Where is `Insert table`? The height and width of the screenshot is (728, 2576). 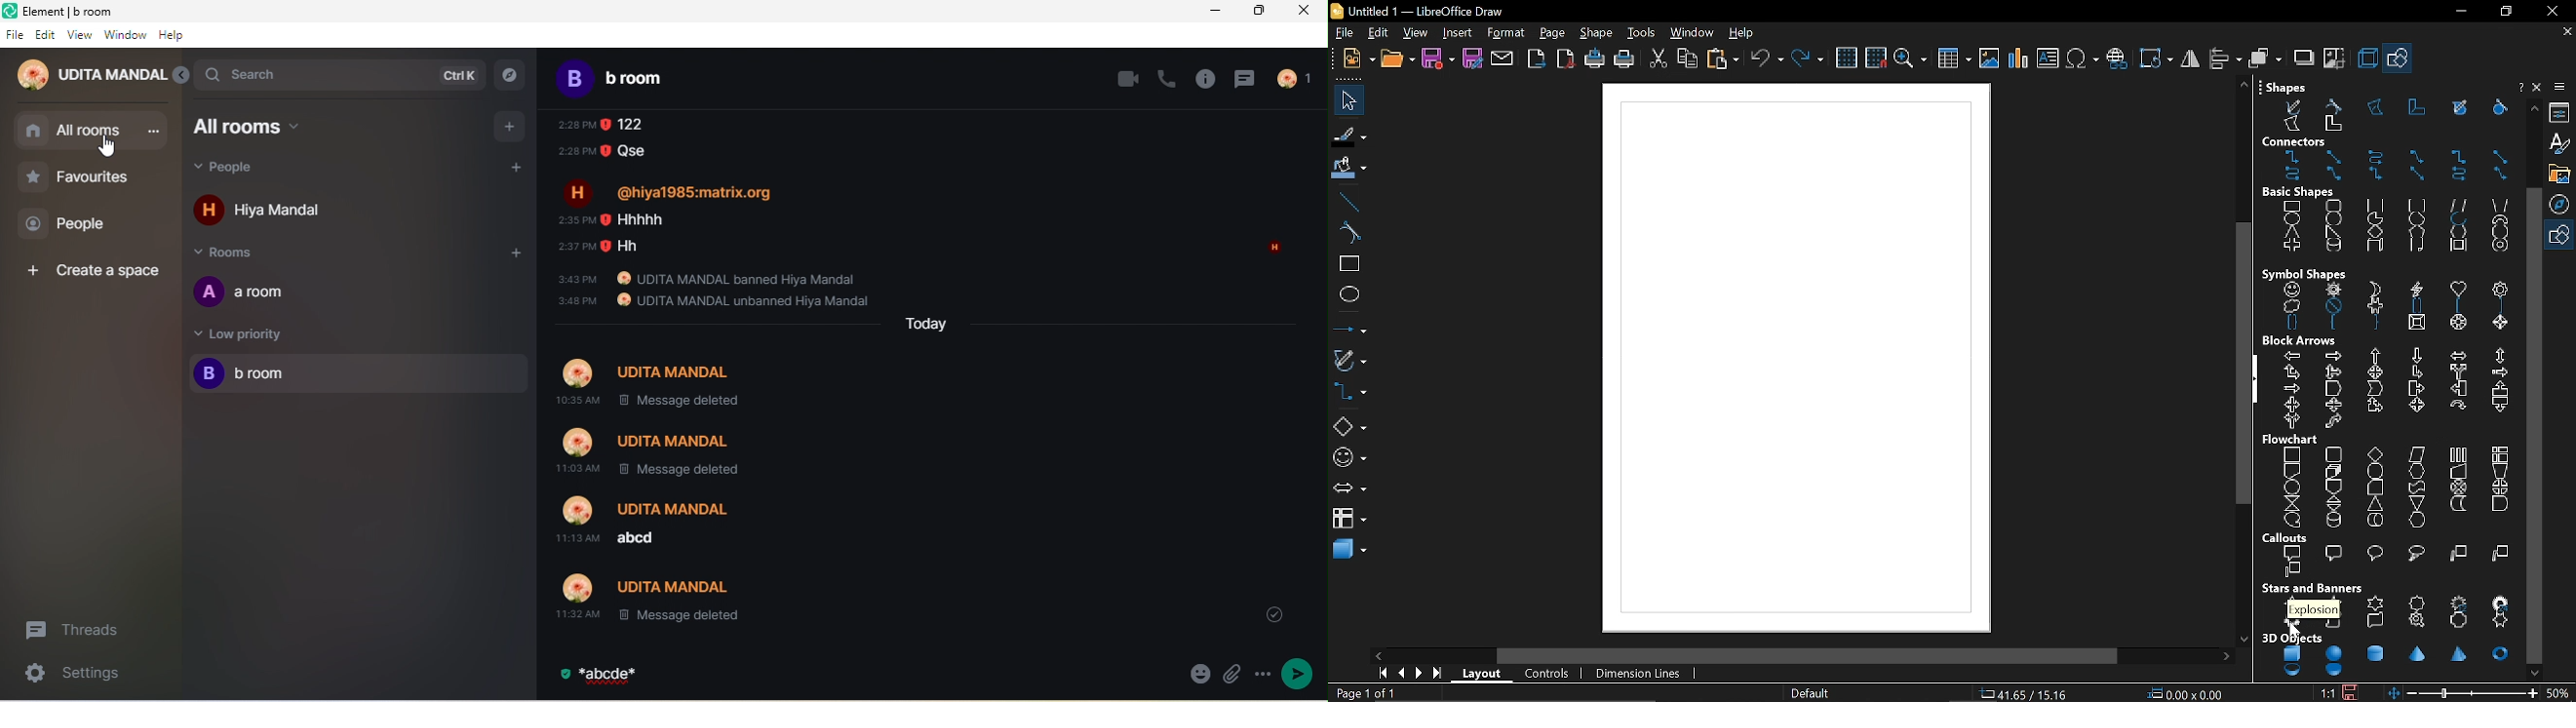
Insert table is located at coordinates (1953, 60).